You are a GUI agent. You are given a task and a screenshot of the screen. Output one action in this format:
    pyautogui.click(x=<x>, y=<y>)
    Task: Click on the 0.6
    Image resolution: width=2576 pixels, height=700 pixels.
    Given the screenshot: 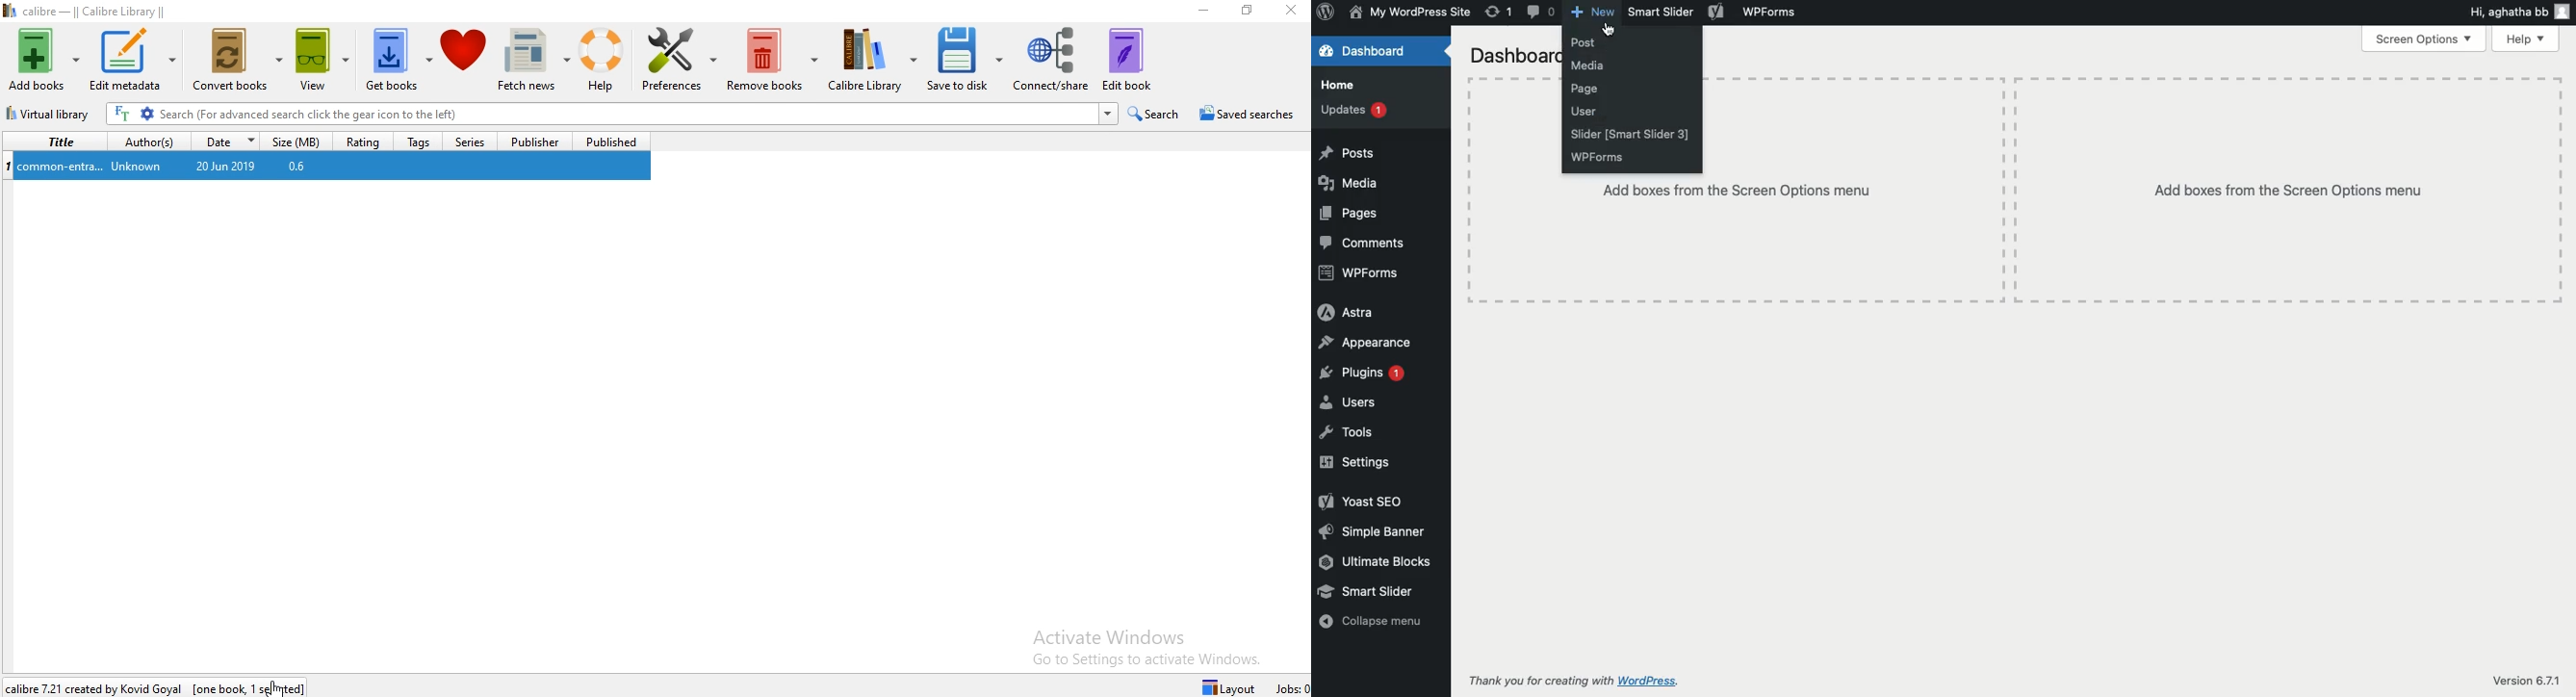 What is the action you would take?
    pyautogui.click(x=296, y=168)
    